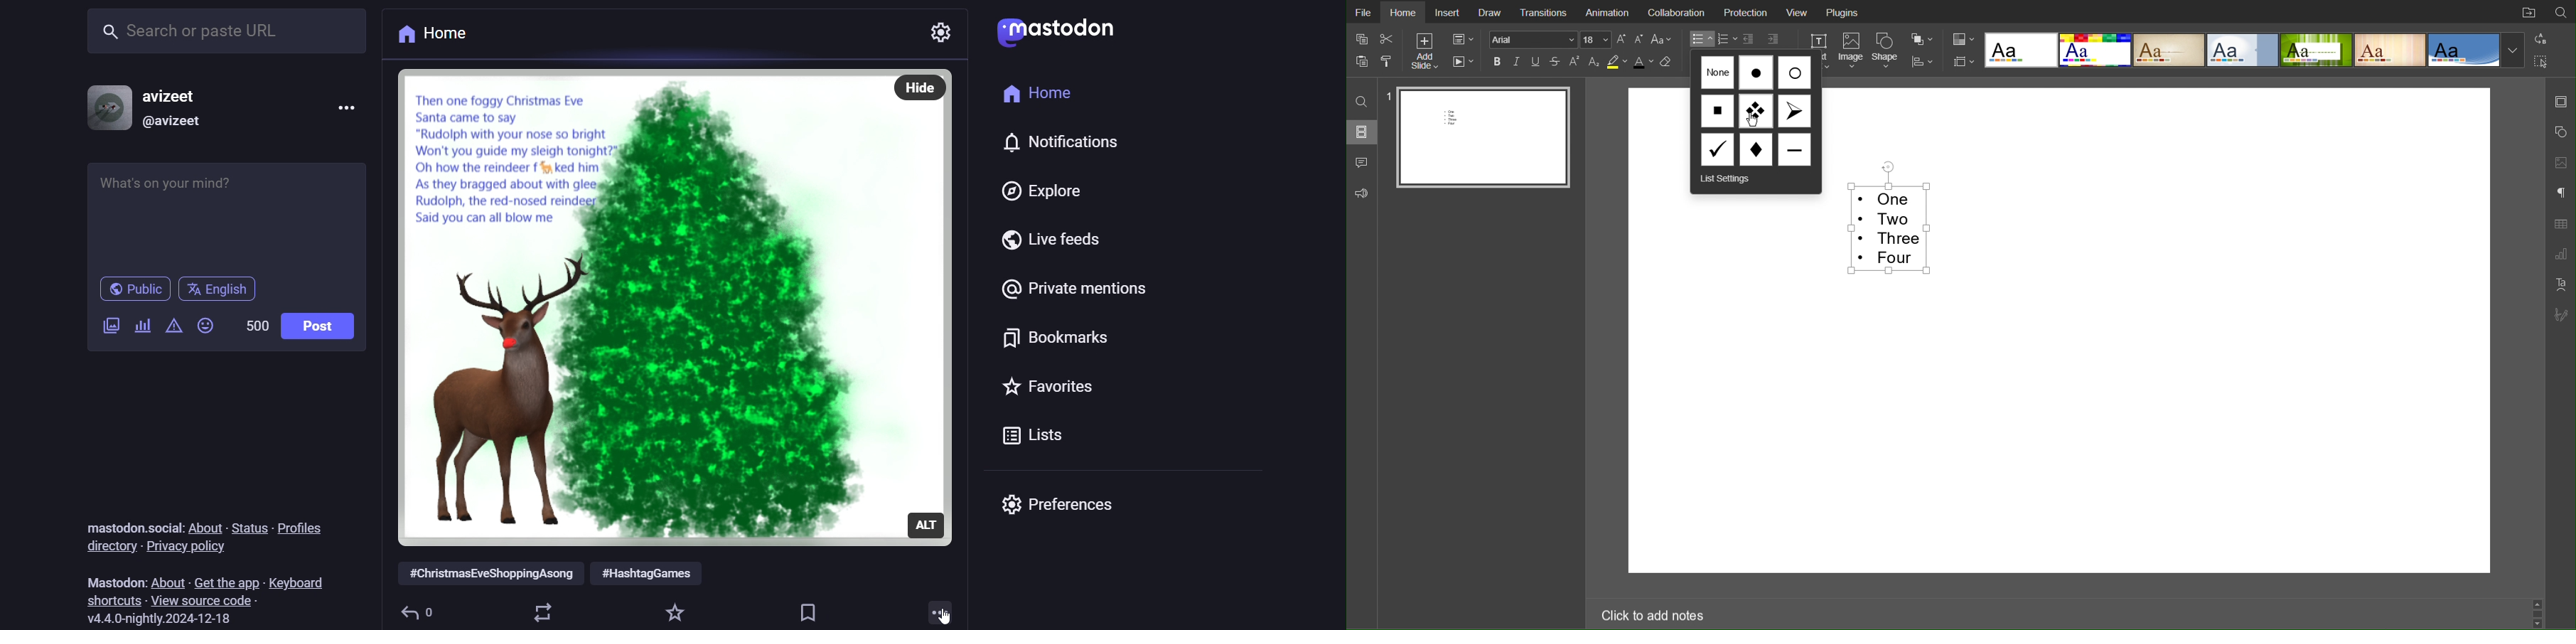 The height and width of the screenshot is (644, 2576). I want to click on Bullet List, so click(1703, 40).